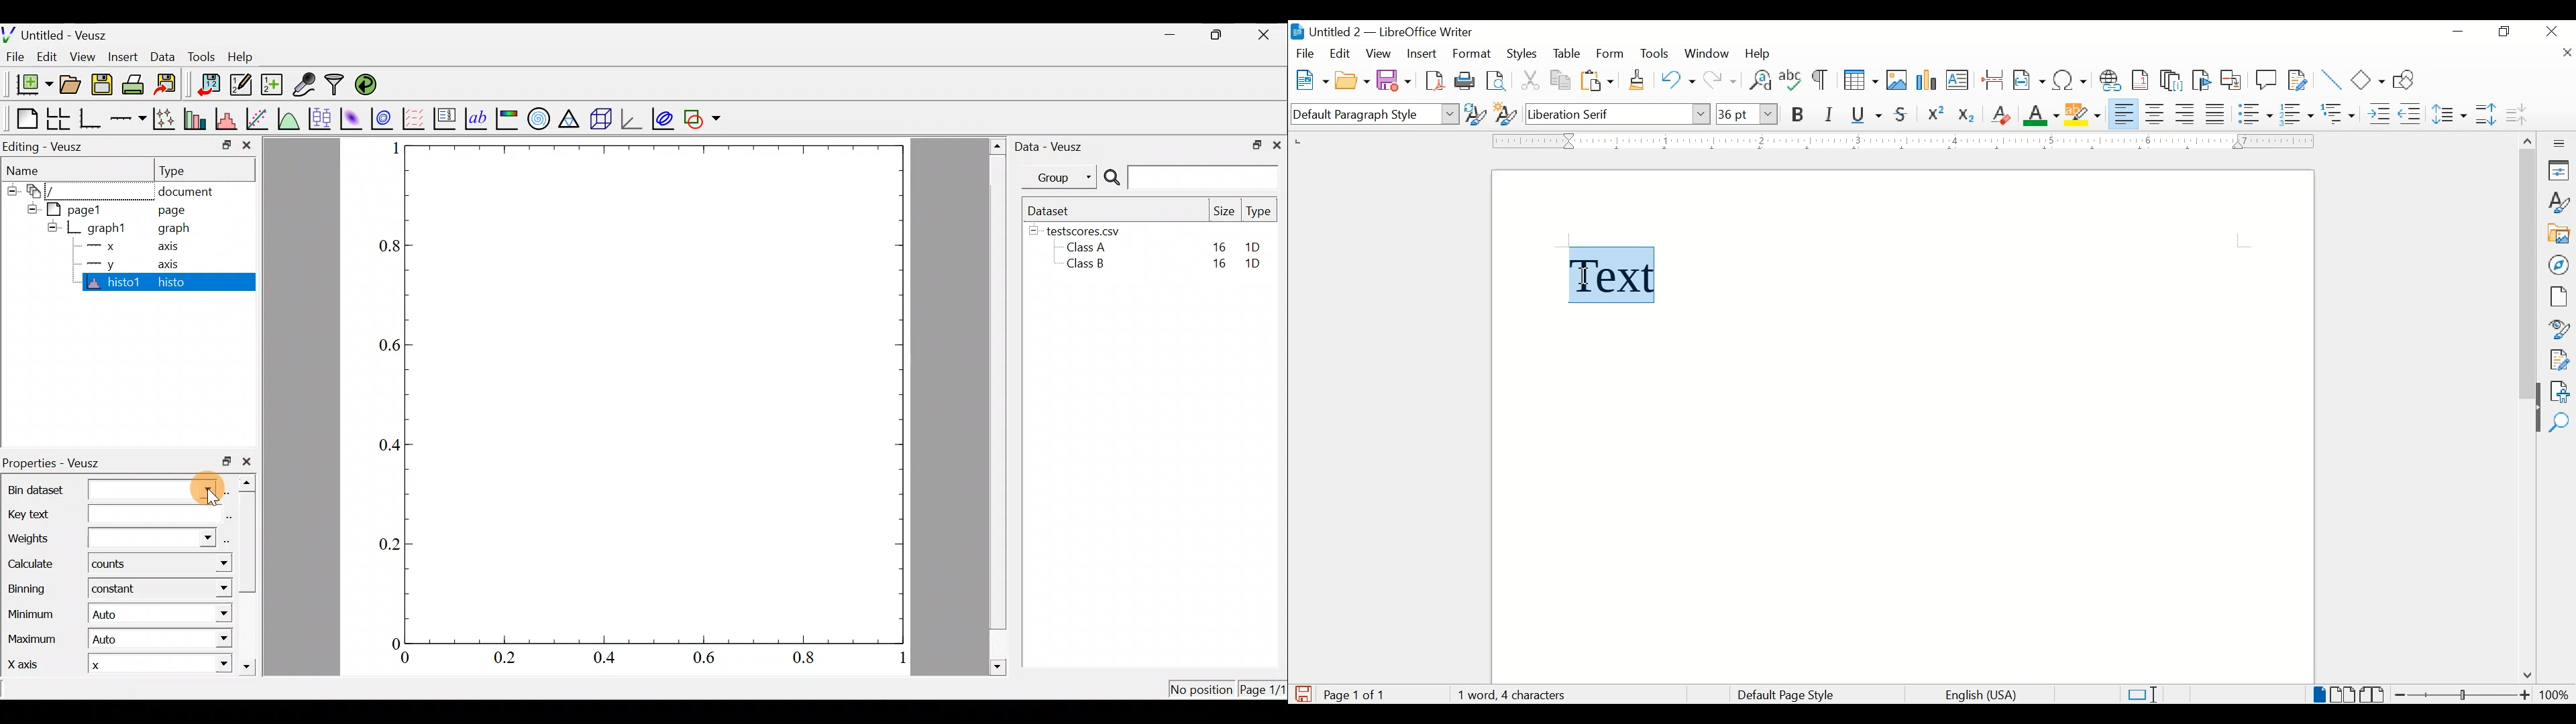 This screenshot has width=2576, height=728. What do you see at coordinates (1928, 81) in the screenshot?
I see `insert chart` at bounding box center [1928, 81].